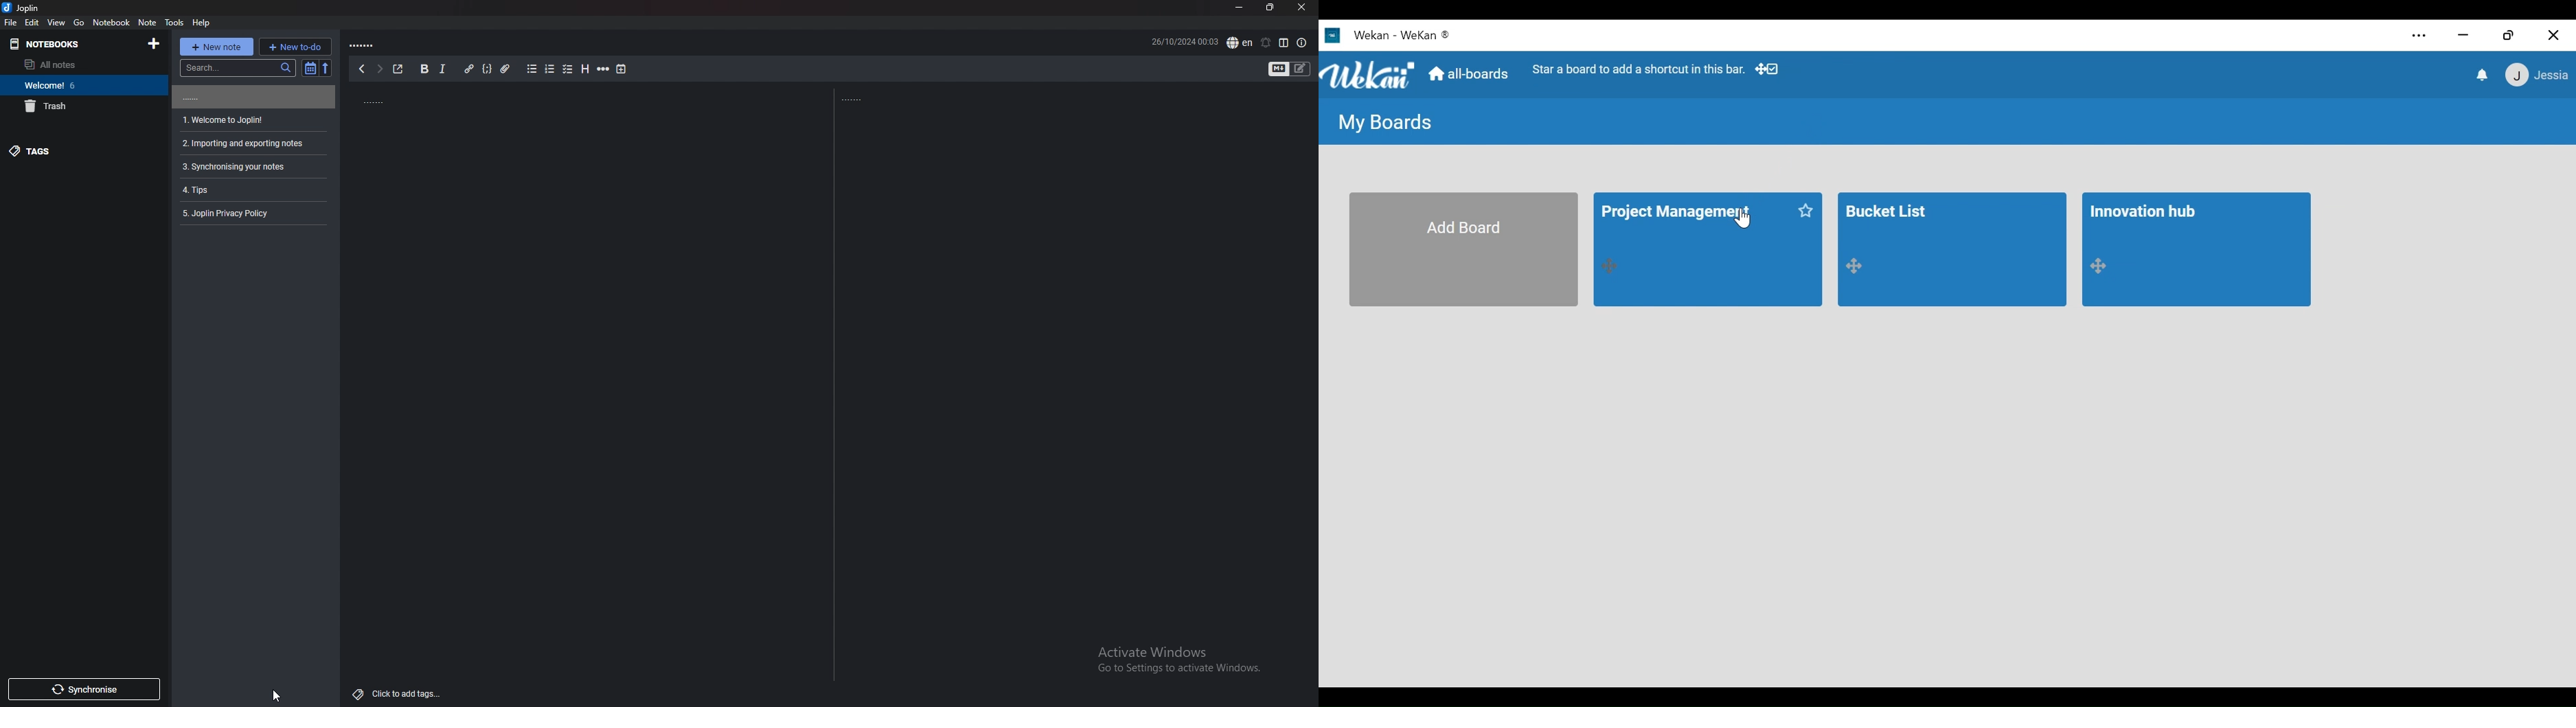 The width and height of the screenshot is (2576, 728). Describe the element at coordinates (604, 69) in the screenshot. I see `horizontal rule` at that location.